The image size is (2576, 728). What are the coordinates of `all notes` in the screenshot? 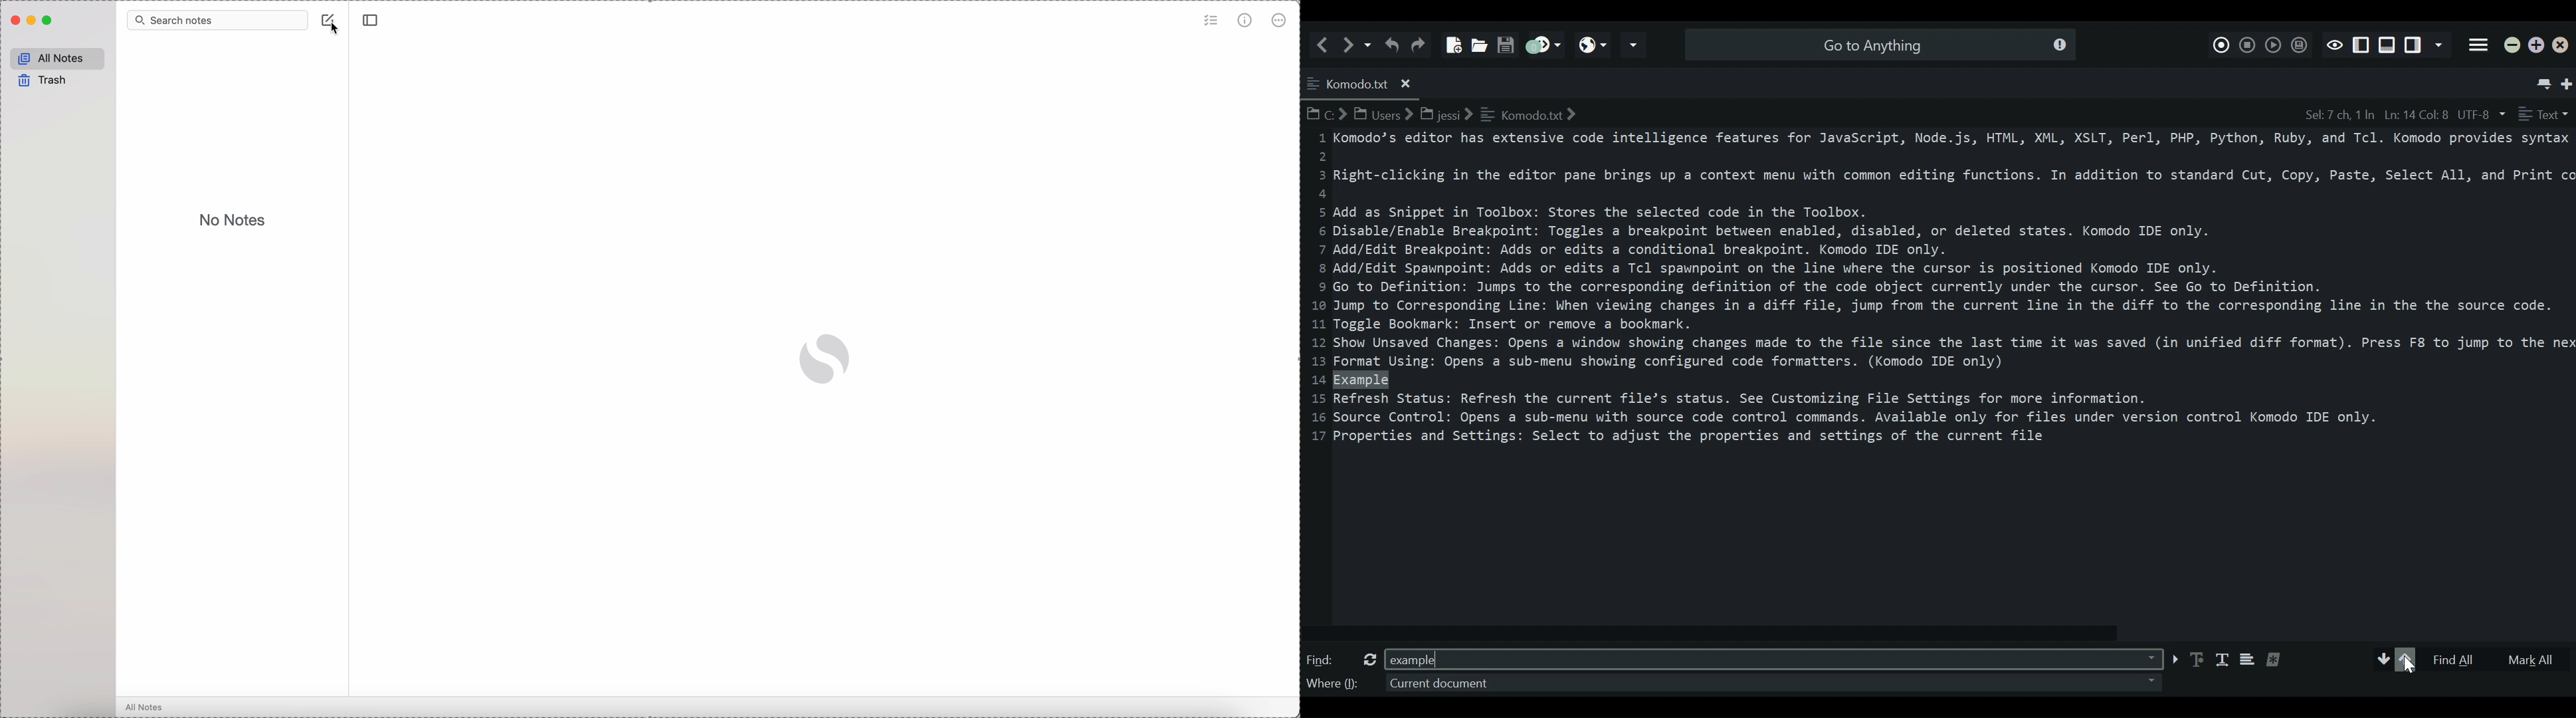 It's located at (60, 57).